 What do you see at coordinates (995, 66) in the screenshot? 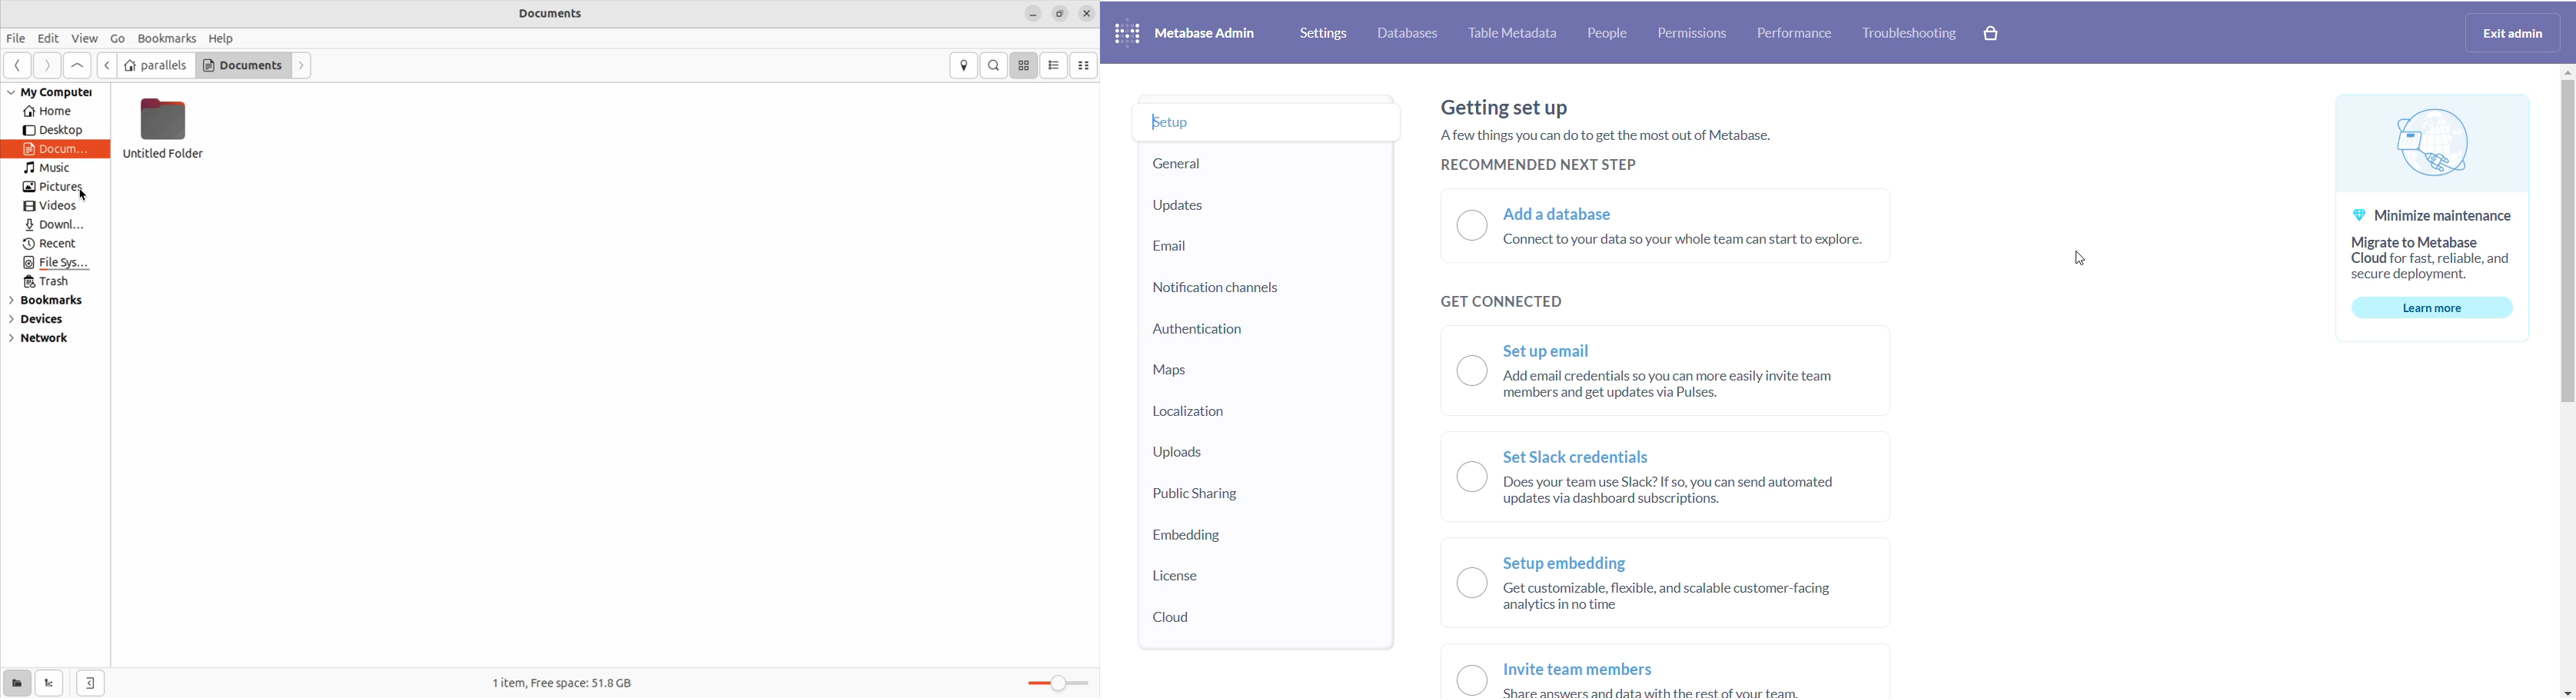
I see `search` at bounding box center [995, 66].